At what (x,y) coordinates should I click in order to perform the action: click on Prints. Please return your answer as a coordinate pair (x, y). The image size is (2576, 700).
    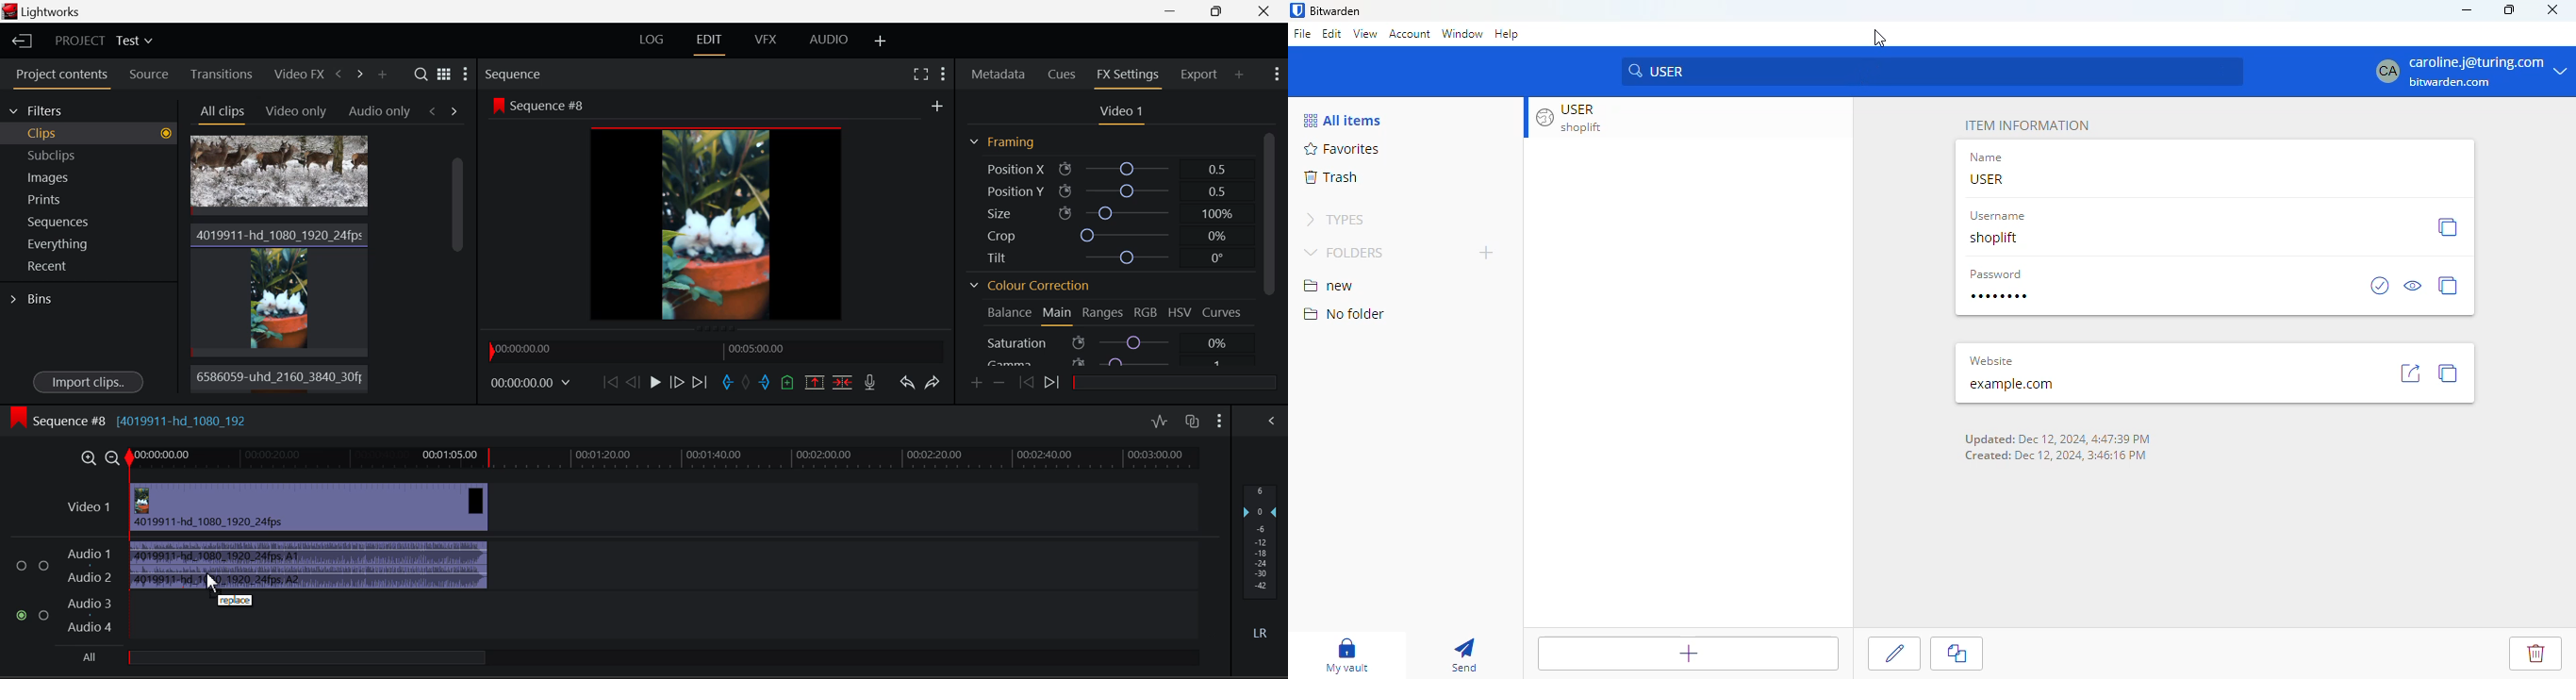
    Looking at the image, I should click on (89, 199).